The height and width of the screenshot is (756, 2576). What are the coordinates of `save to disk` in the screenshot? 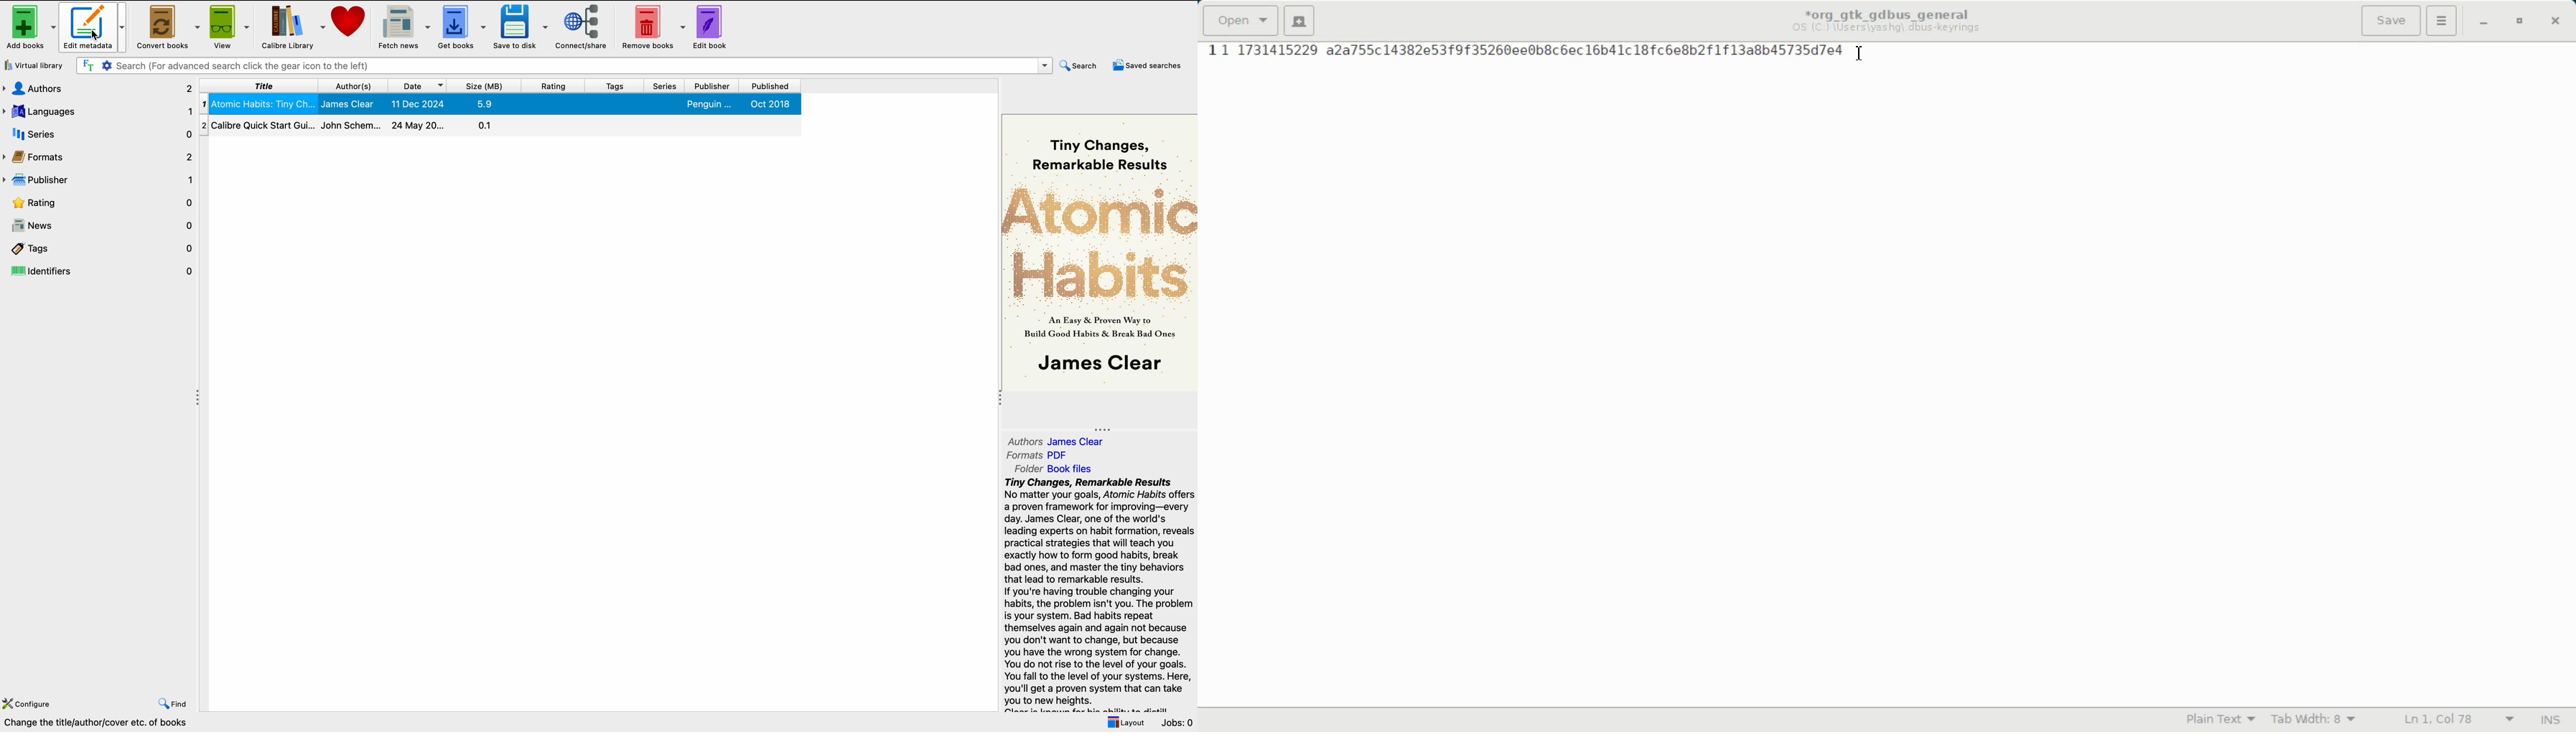 It's located at (520, 27).